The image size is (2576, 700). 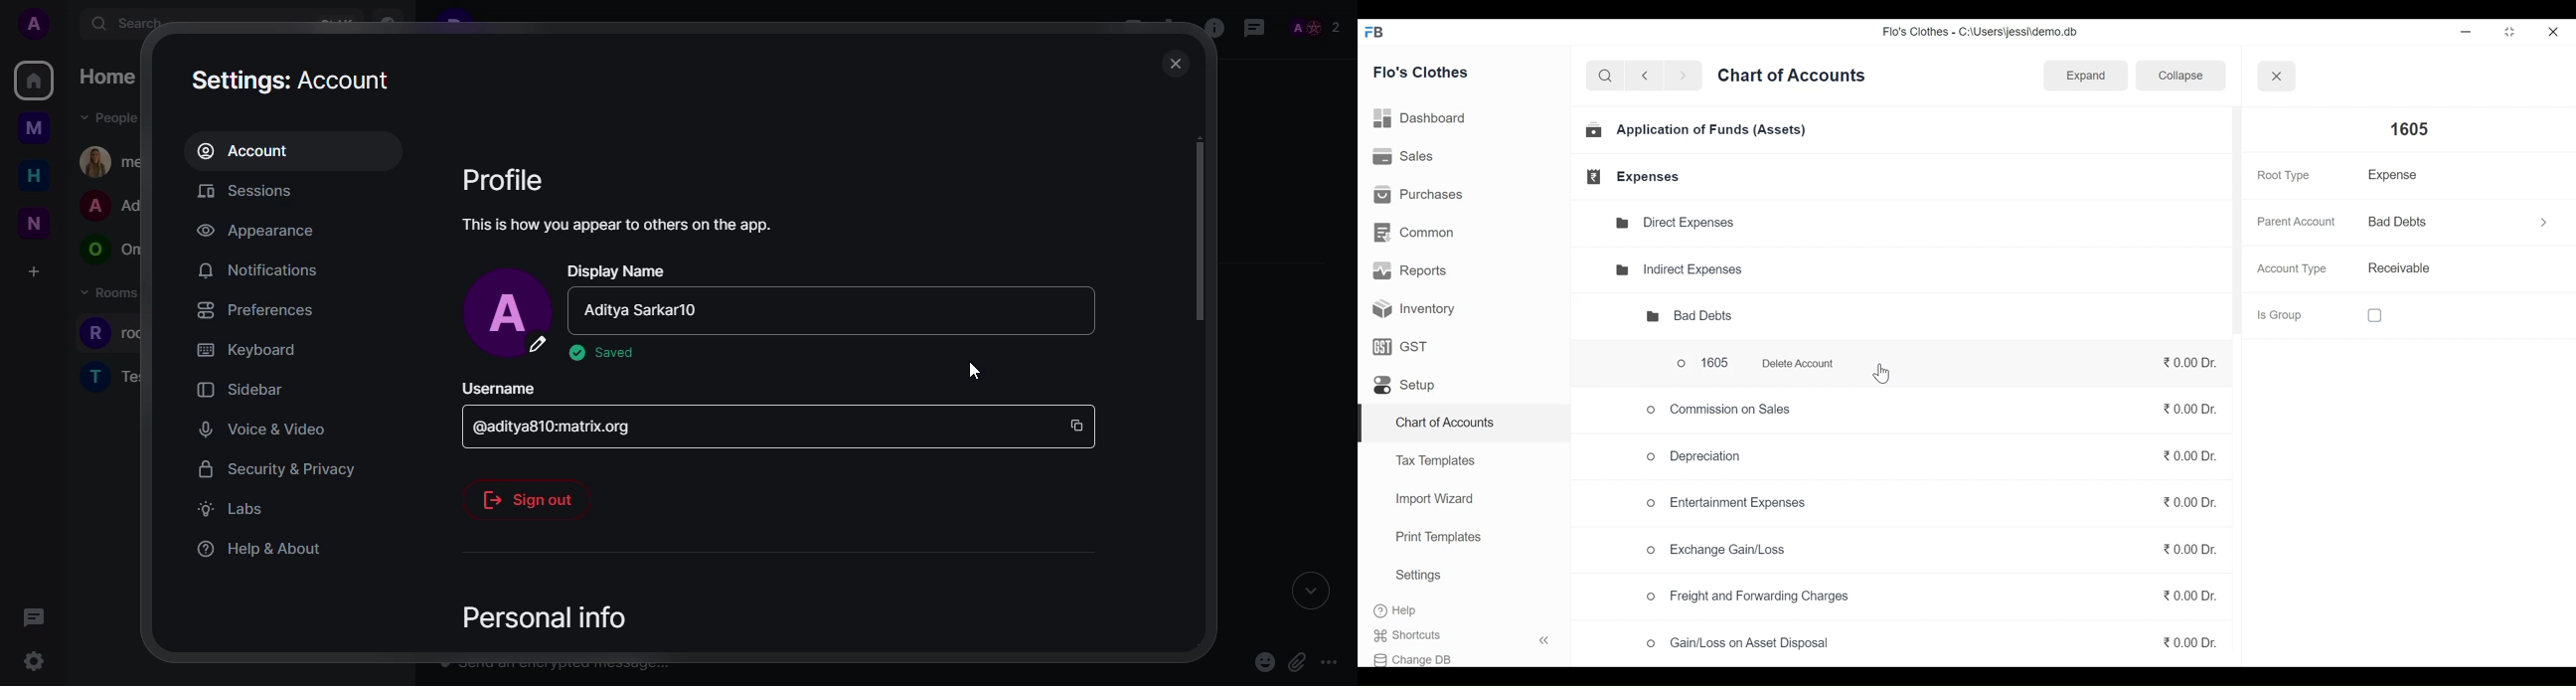 What do you see at coordinates (1696, 363) in the screenshot?
I see `1605` at bounding box center [1696, 363].